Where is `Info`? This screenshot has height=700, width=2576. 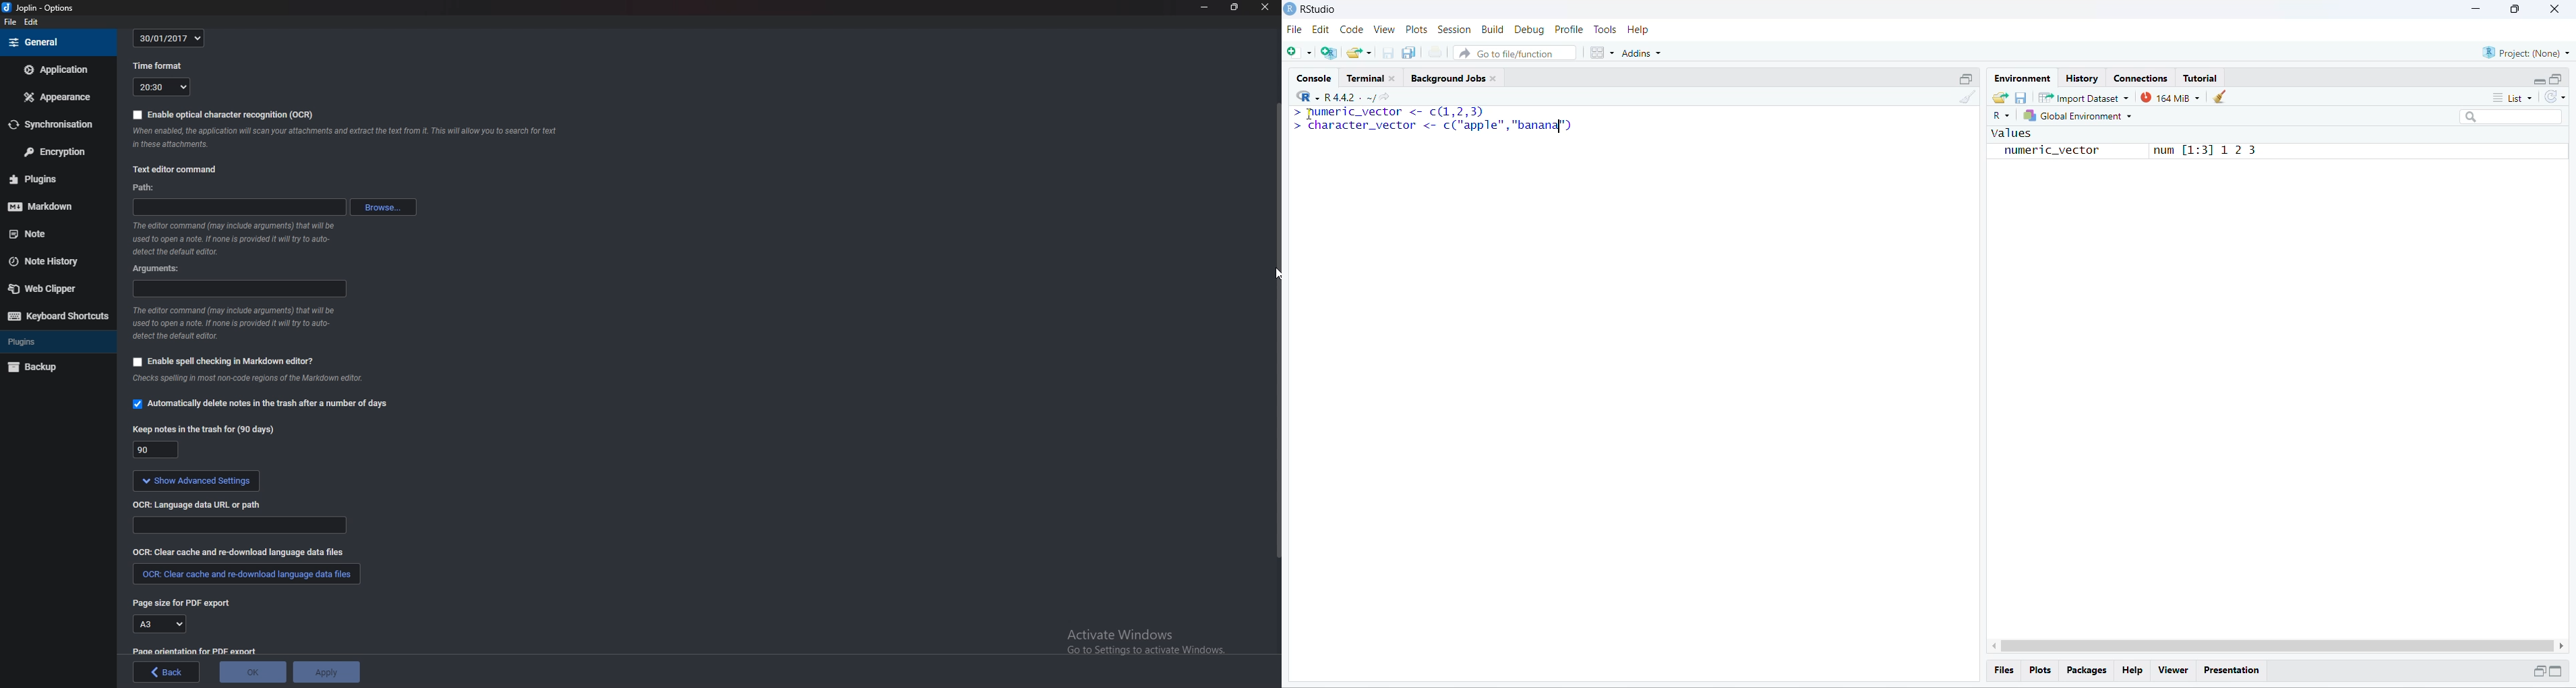 Info is located at coordinates (348, 136).